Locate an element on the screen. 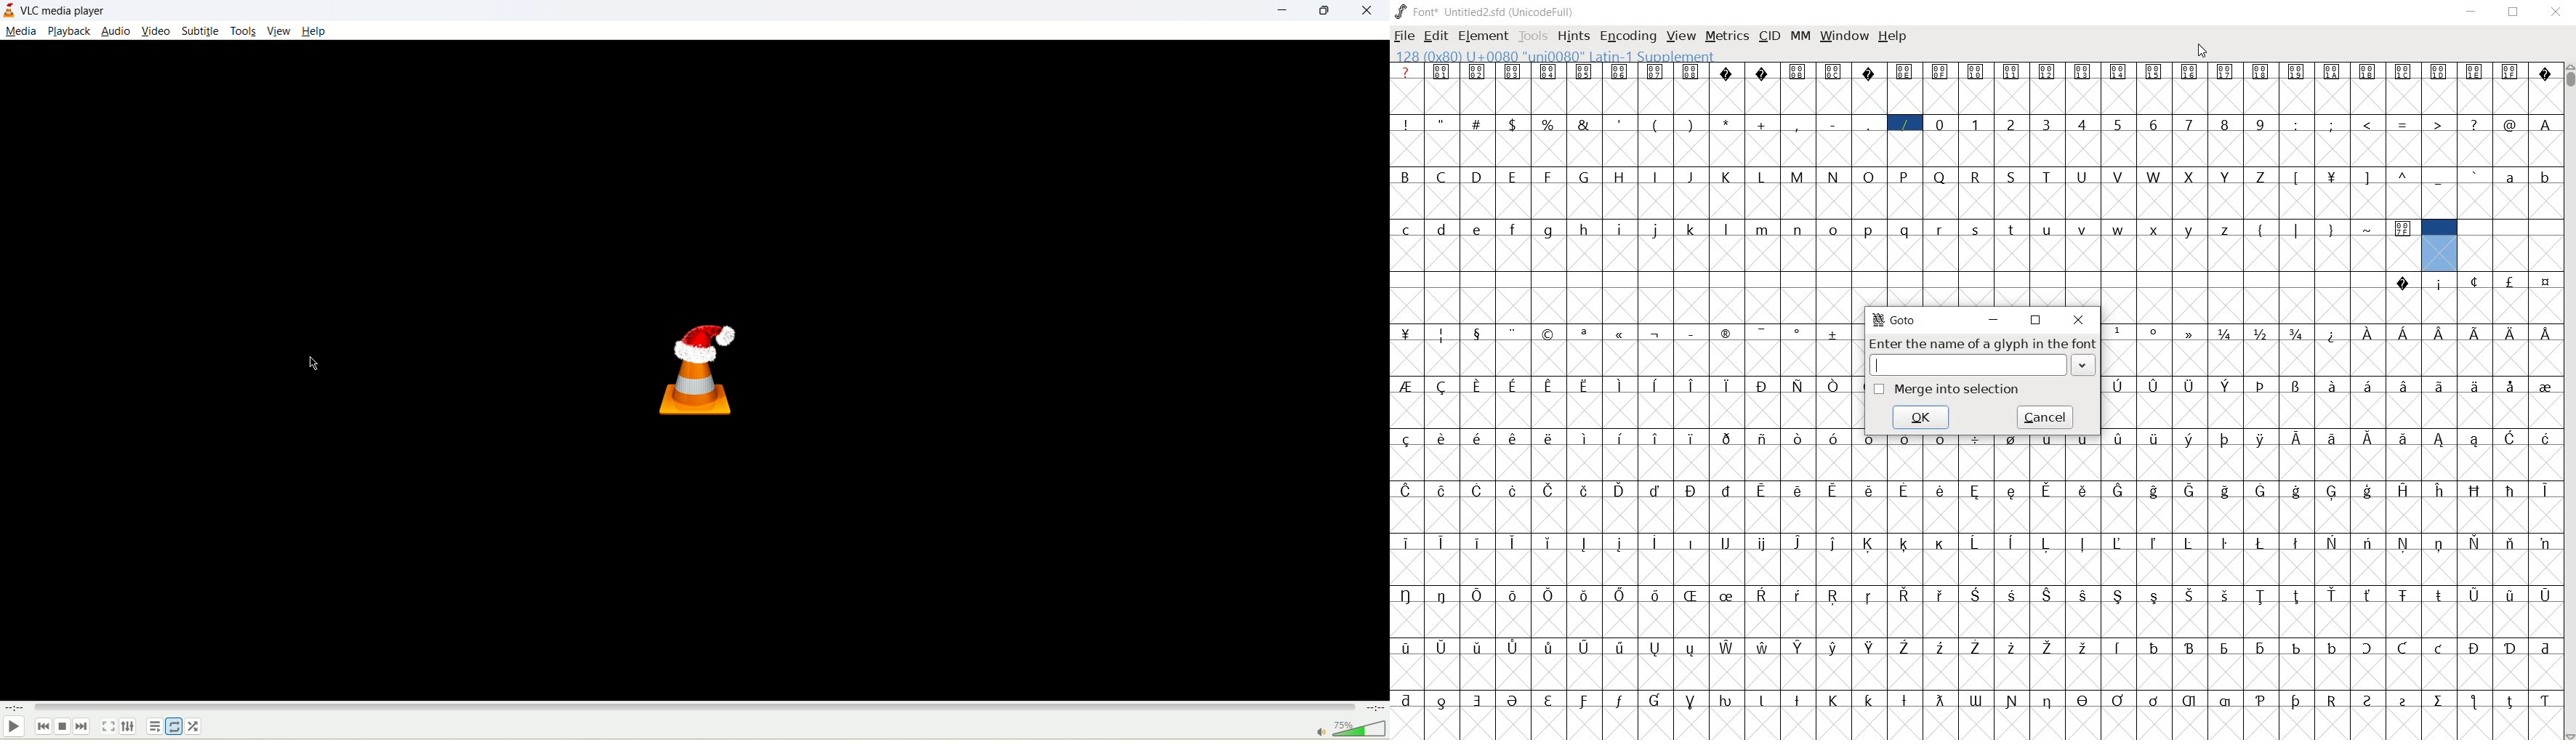 The image size is (2576, 756). Symbol is located at coordinates (2156, 491).